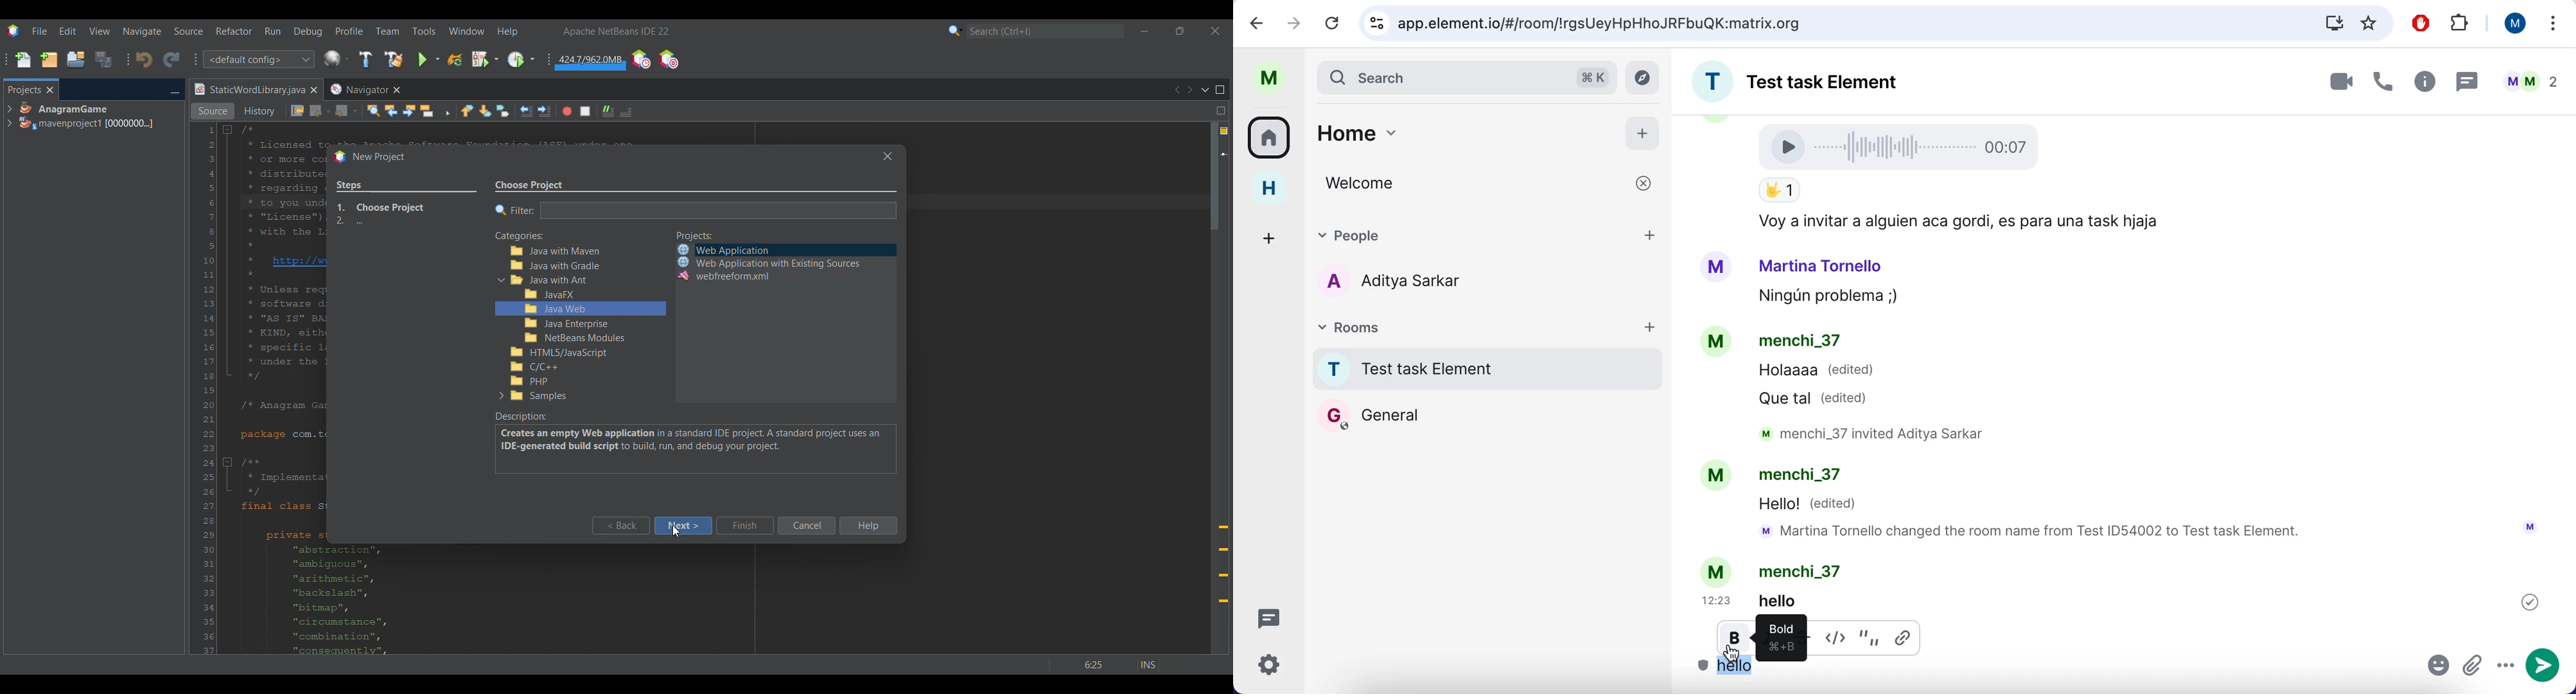 The height and width of the screenshot is (700, 2576). What do you see at coordinates (1800, 342) in the screenshot?
I see `menchi_37` at bounding box center [1800, 342].